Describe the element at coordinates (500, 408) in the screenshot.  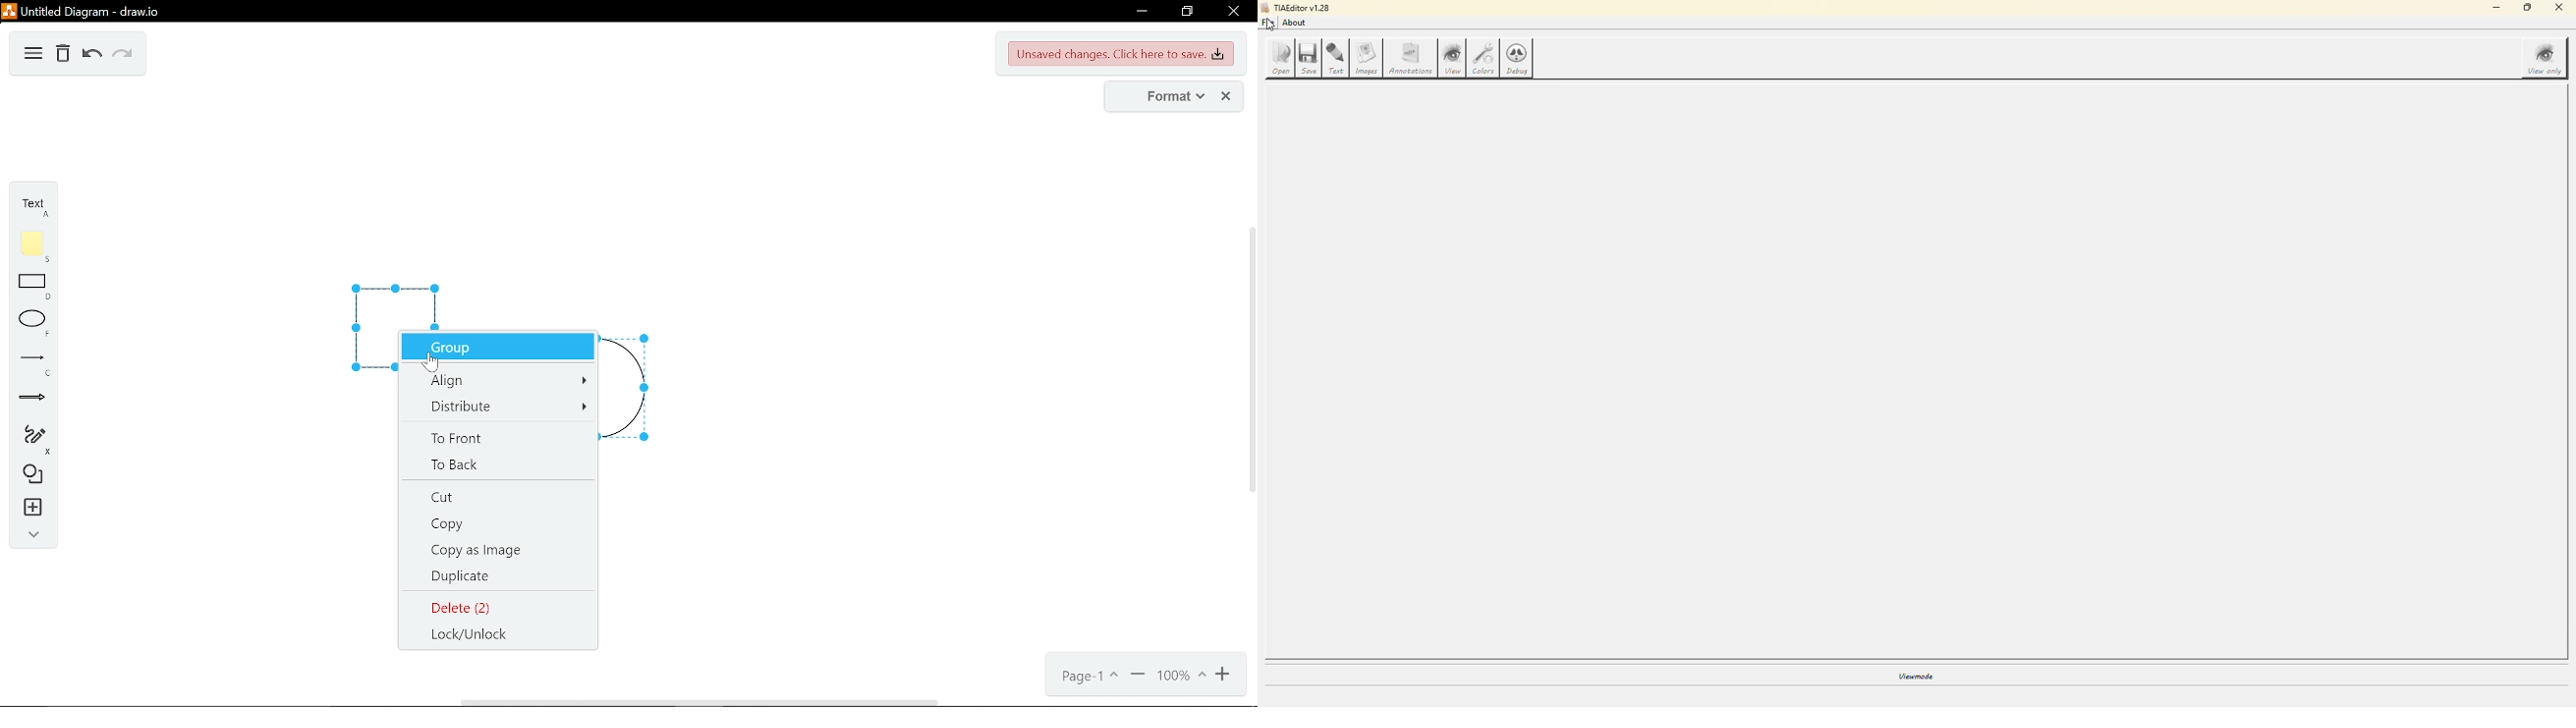
I see `distribute` at that location.